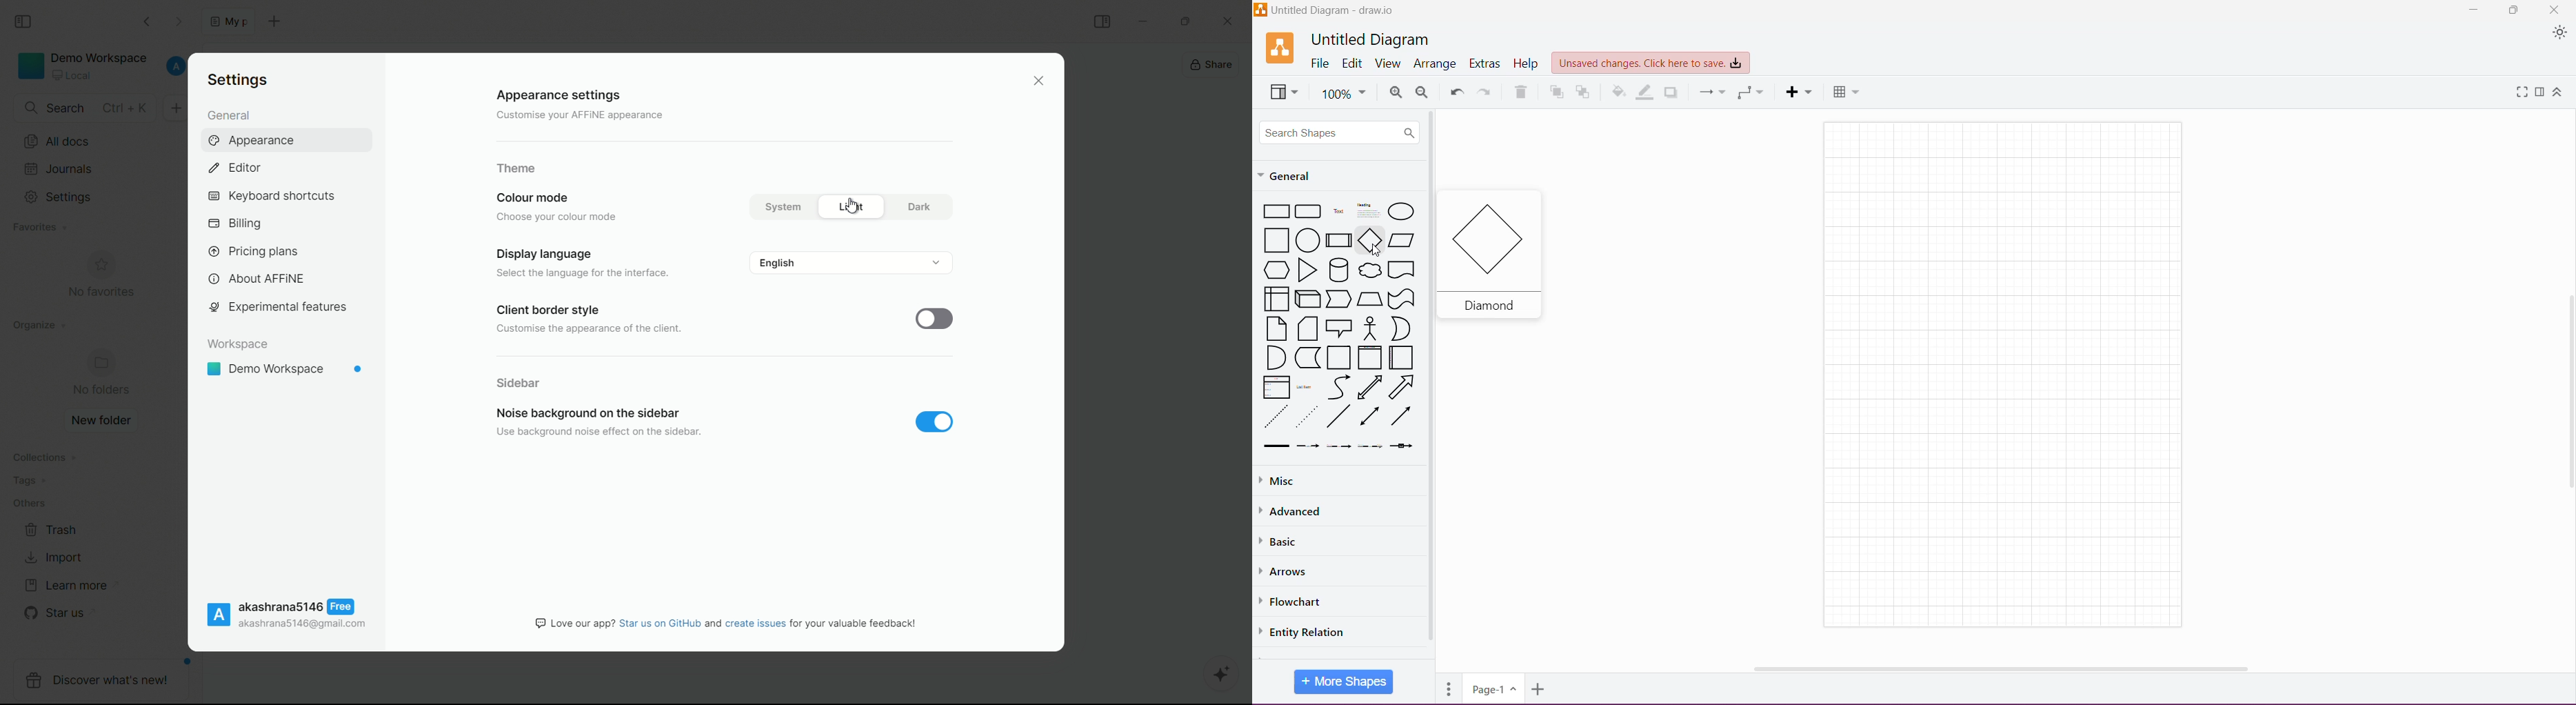 The image size is (2576, 728). What do you see at coordinates (2514, 11) in the screenshot?
I see `Restore Down` at bounding box center [2514, 11].